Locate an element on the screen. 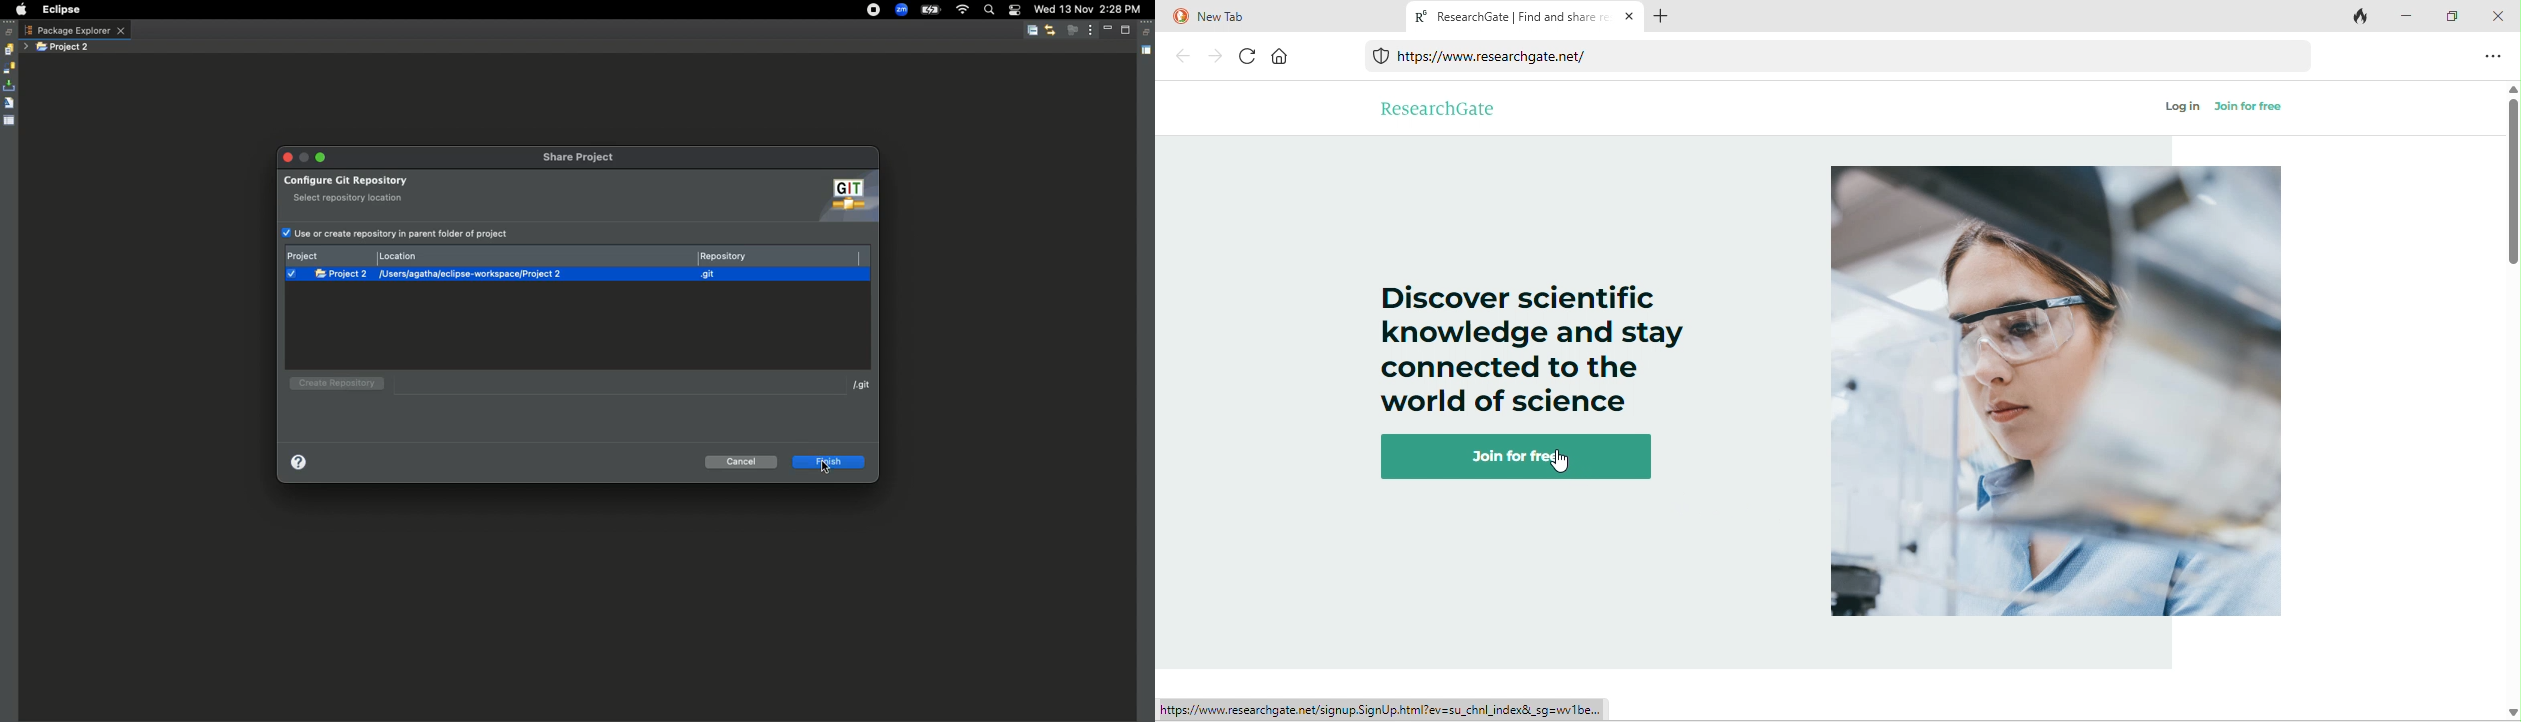 The image size is (2548, 728). Link with editor is located at coordinates (1050, 30).